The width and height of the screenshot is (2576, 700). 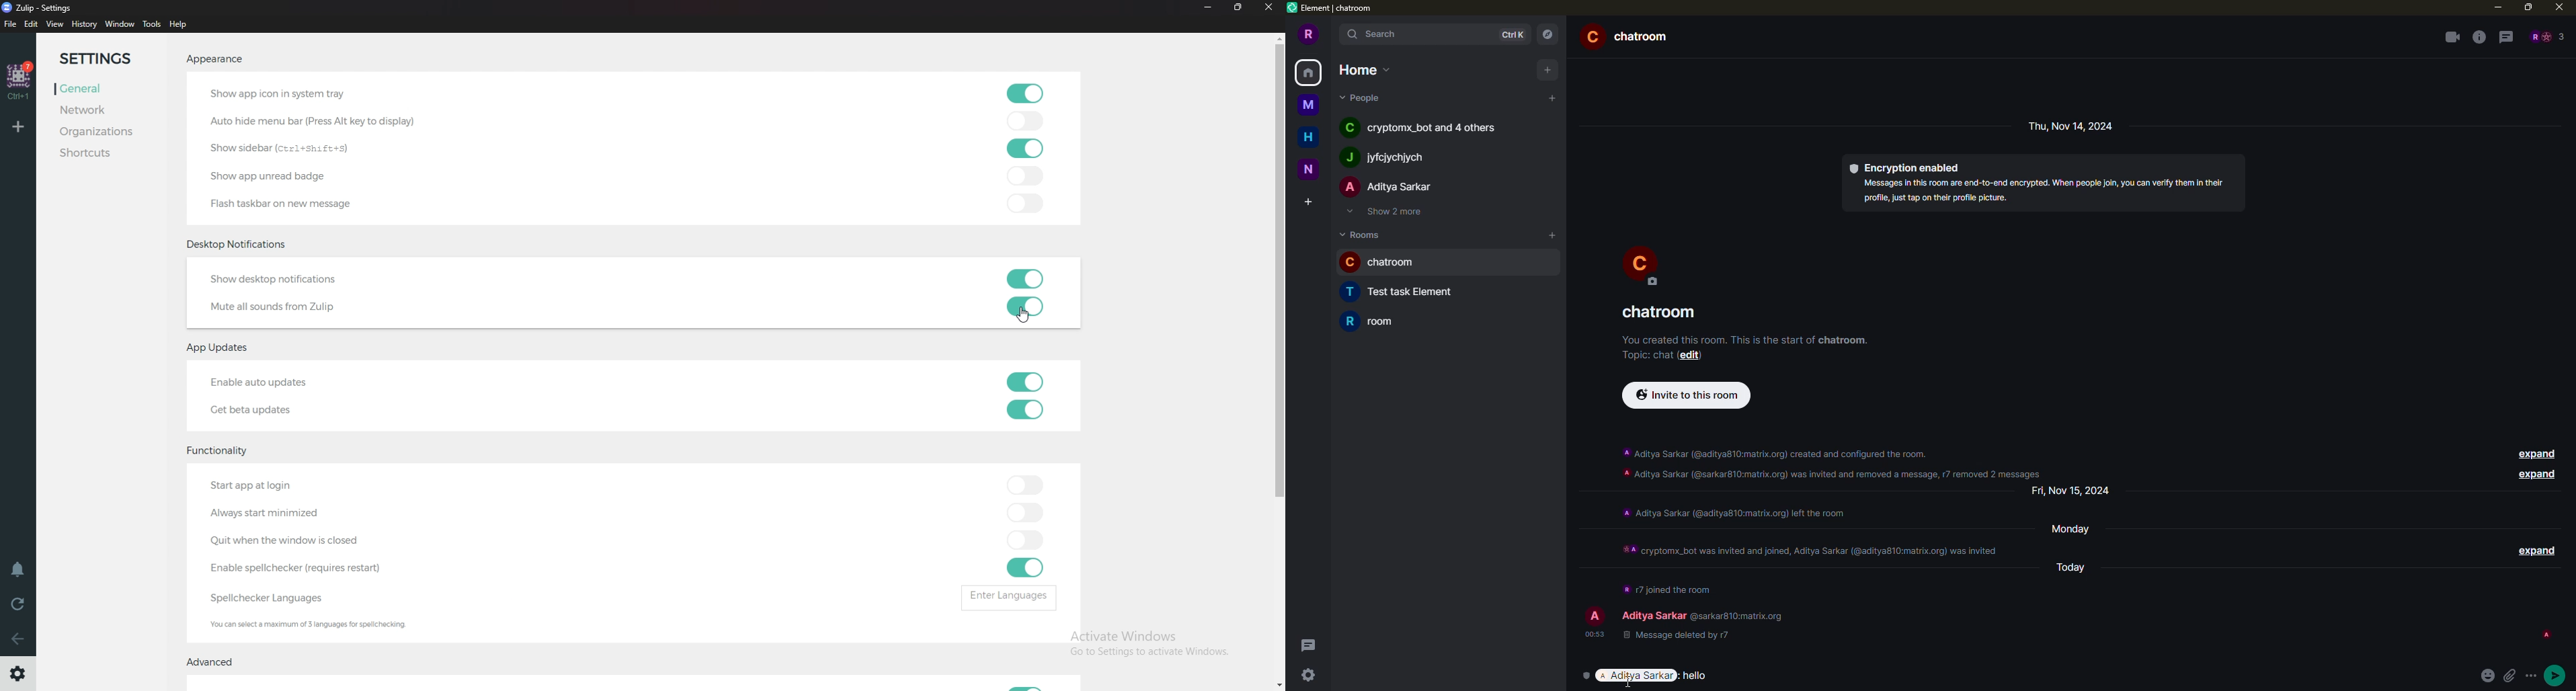 I want to click on edit, so click(x=1695, y=356).